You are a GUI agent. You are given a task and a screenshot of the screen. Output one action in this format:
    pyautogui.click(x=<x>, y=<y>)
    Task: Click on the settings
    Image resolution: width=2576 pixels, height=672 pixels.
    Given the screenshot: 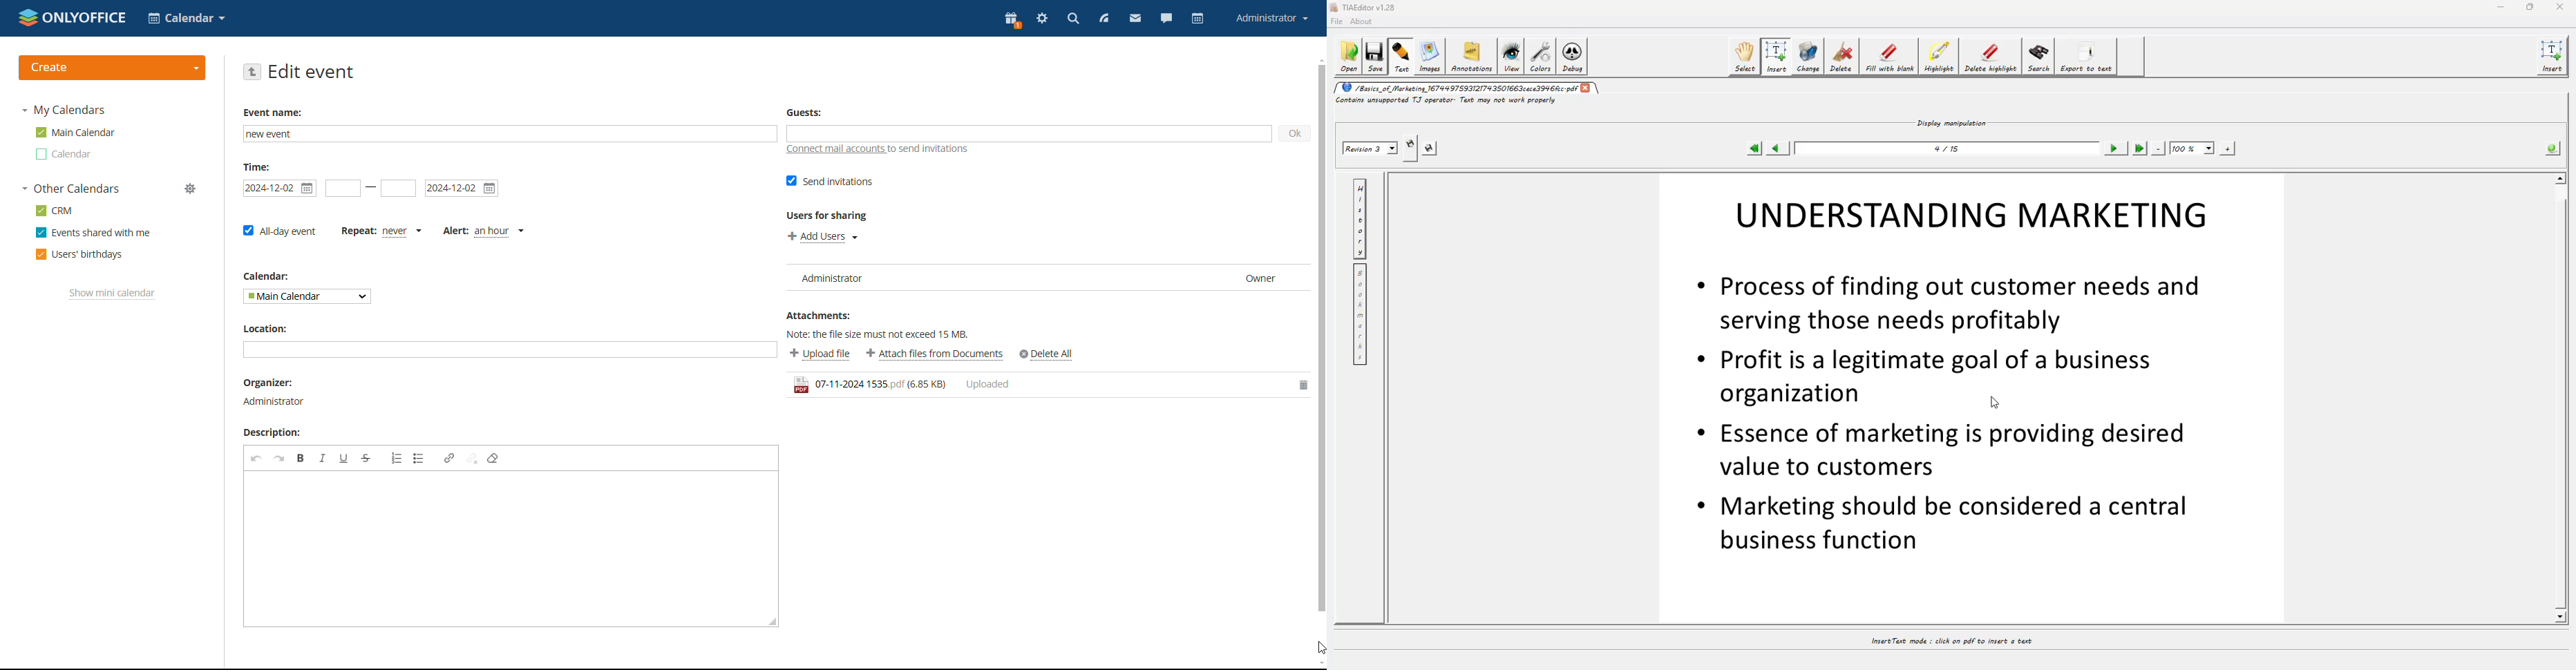 What is the action you would take?
    pyautogui.click(x=1043, y=19)
    